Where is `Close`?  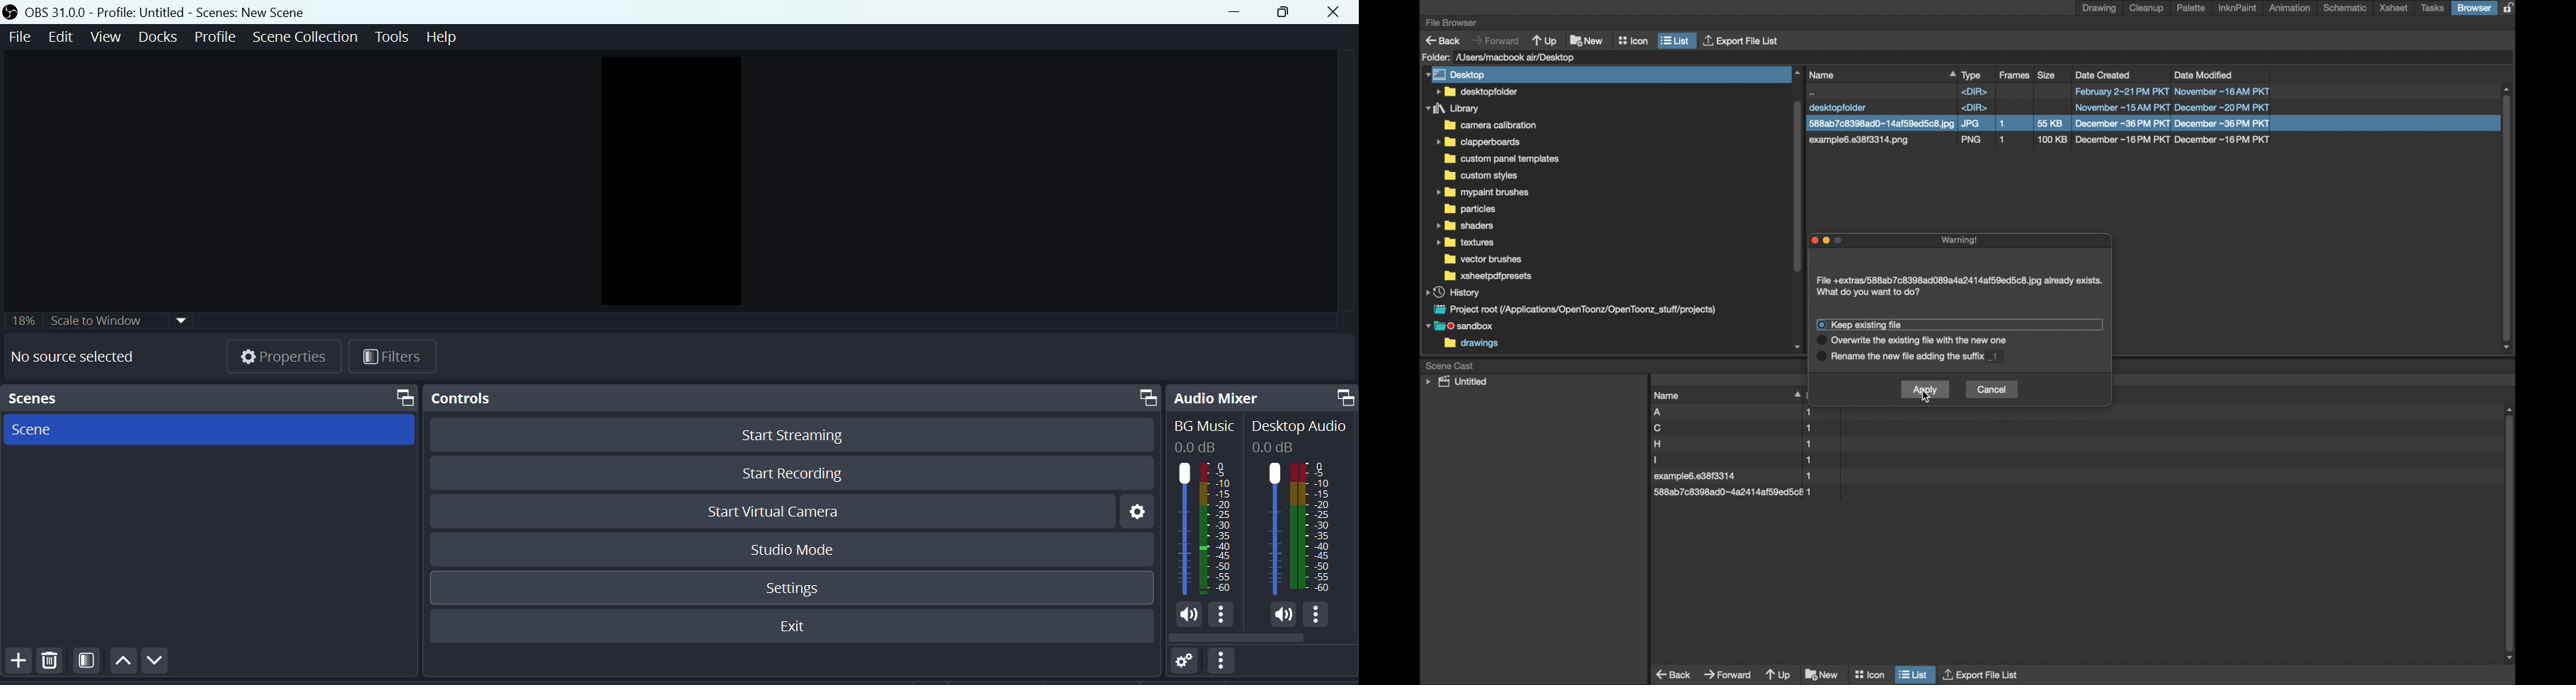 Close is located at coordinates (1337, 13).